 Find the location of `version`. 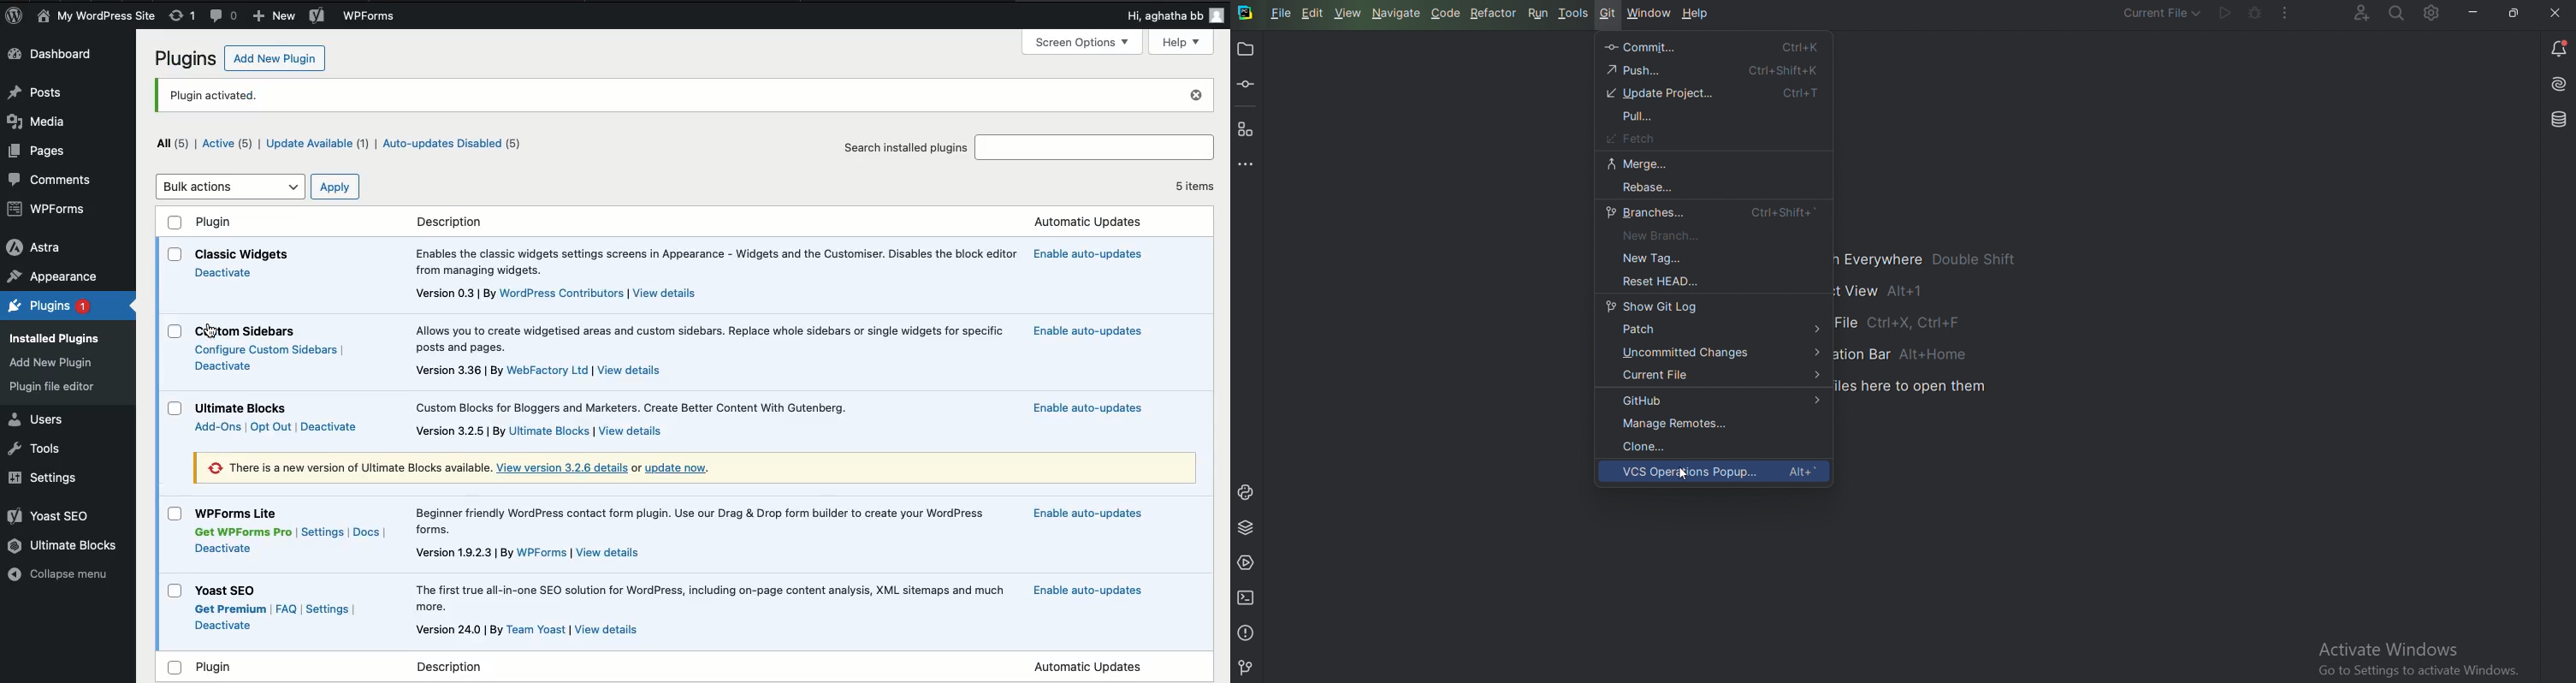

version is located at coordinates (464, 555).